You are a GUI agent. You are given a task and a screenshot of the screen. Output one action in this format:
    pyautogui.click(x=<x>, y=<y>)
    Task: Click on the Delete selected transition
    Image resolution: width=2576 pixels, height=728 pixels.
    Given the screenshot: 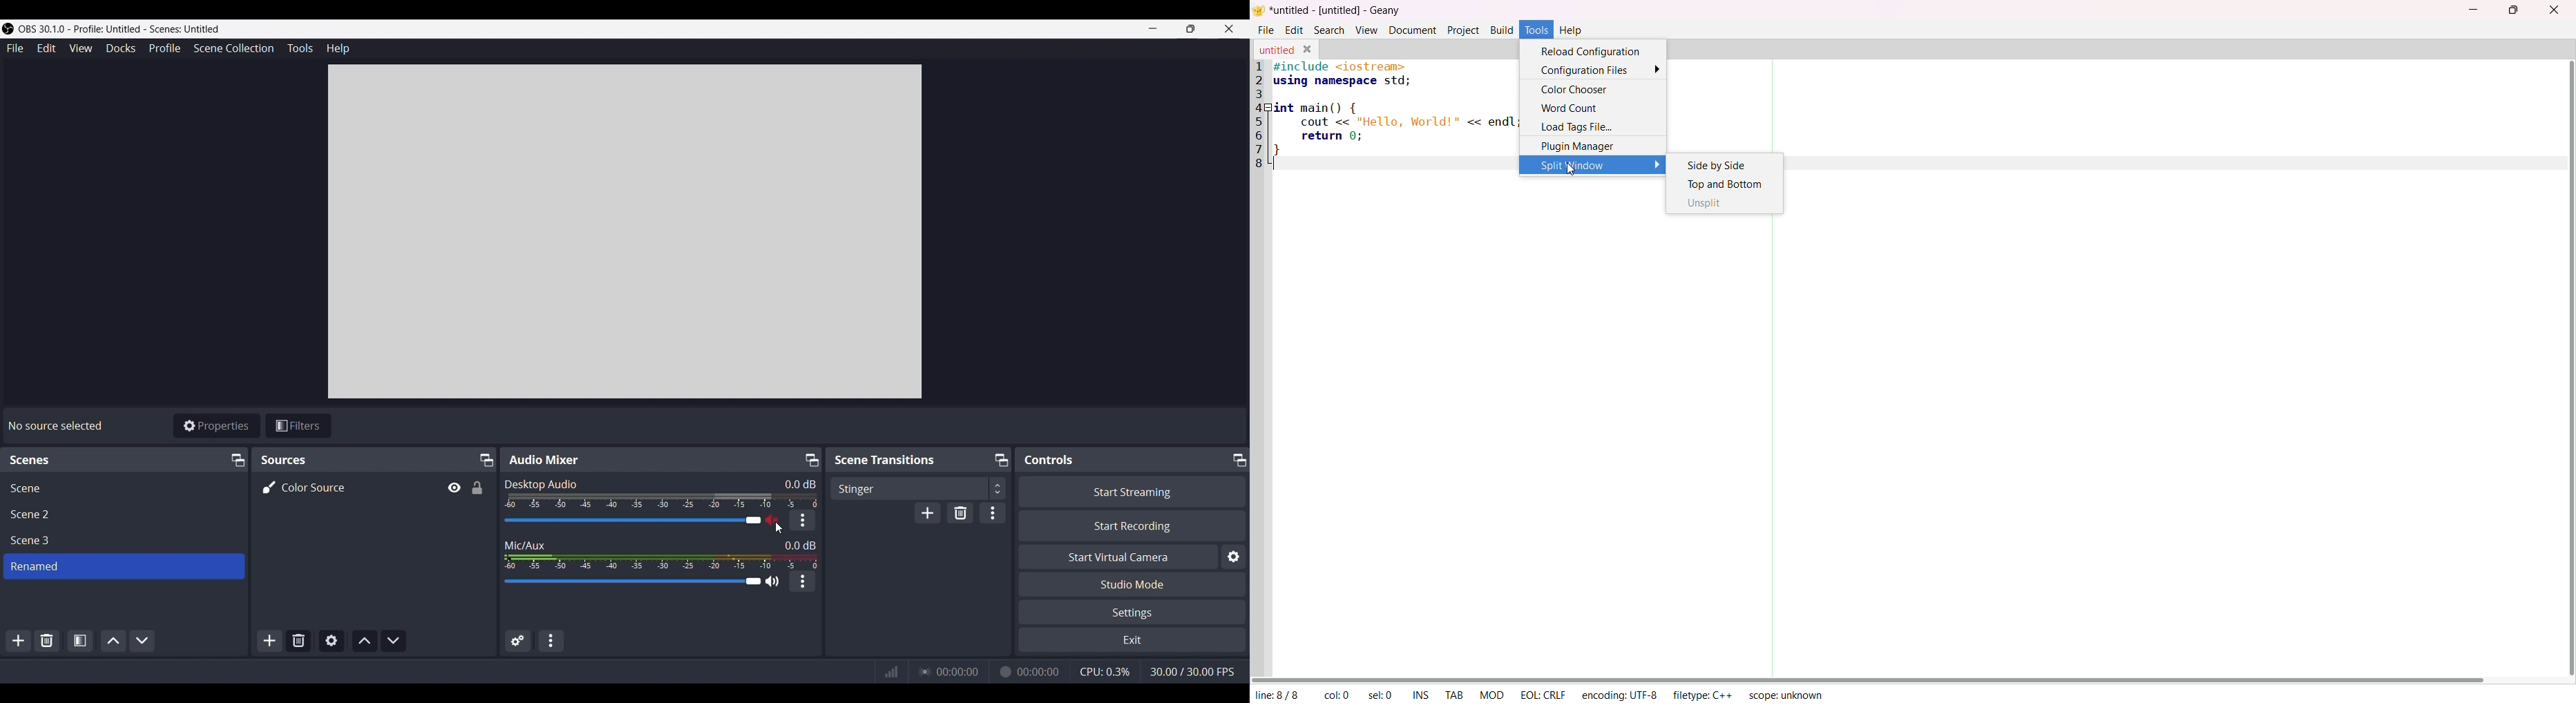 What is the action you would take?
    pyautogui.click(x=960, y=513)
    